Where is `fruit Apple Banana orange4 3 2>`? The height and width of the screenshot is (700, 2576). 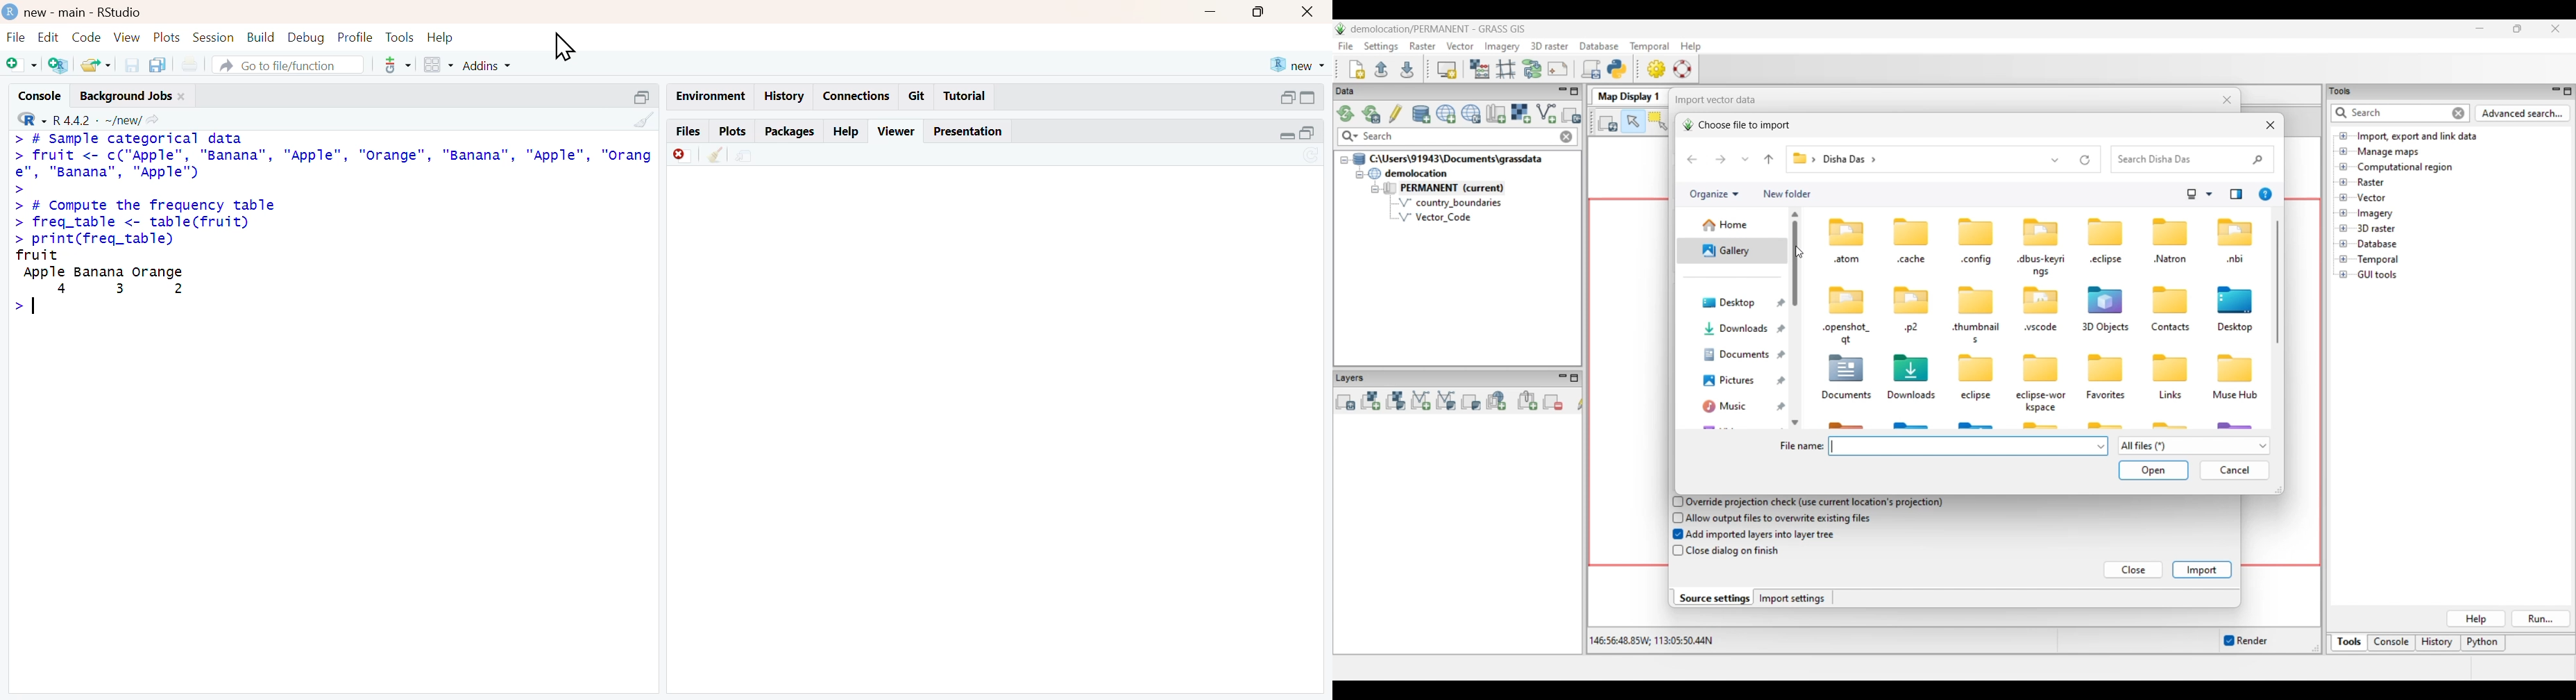
fruit Apple Banana orange4 3 2> is located at coordinates (101, 279).